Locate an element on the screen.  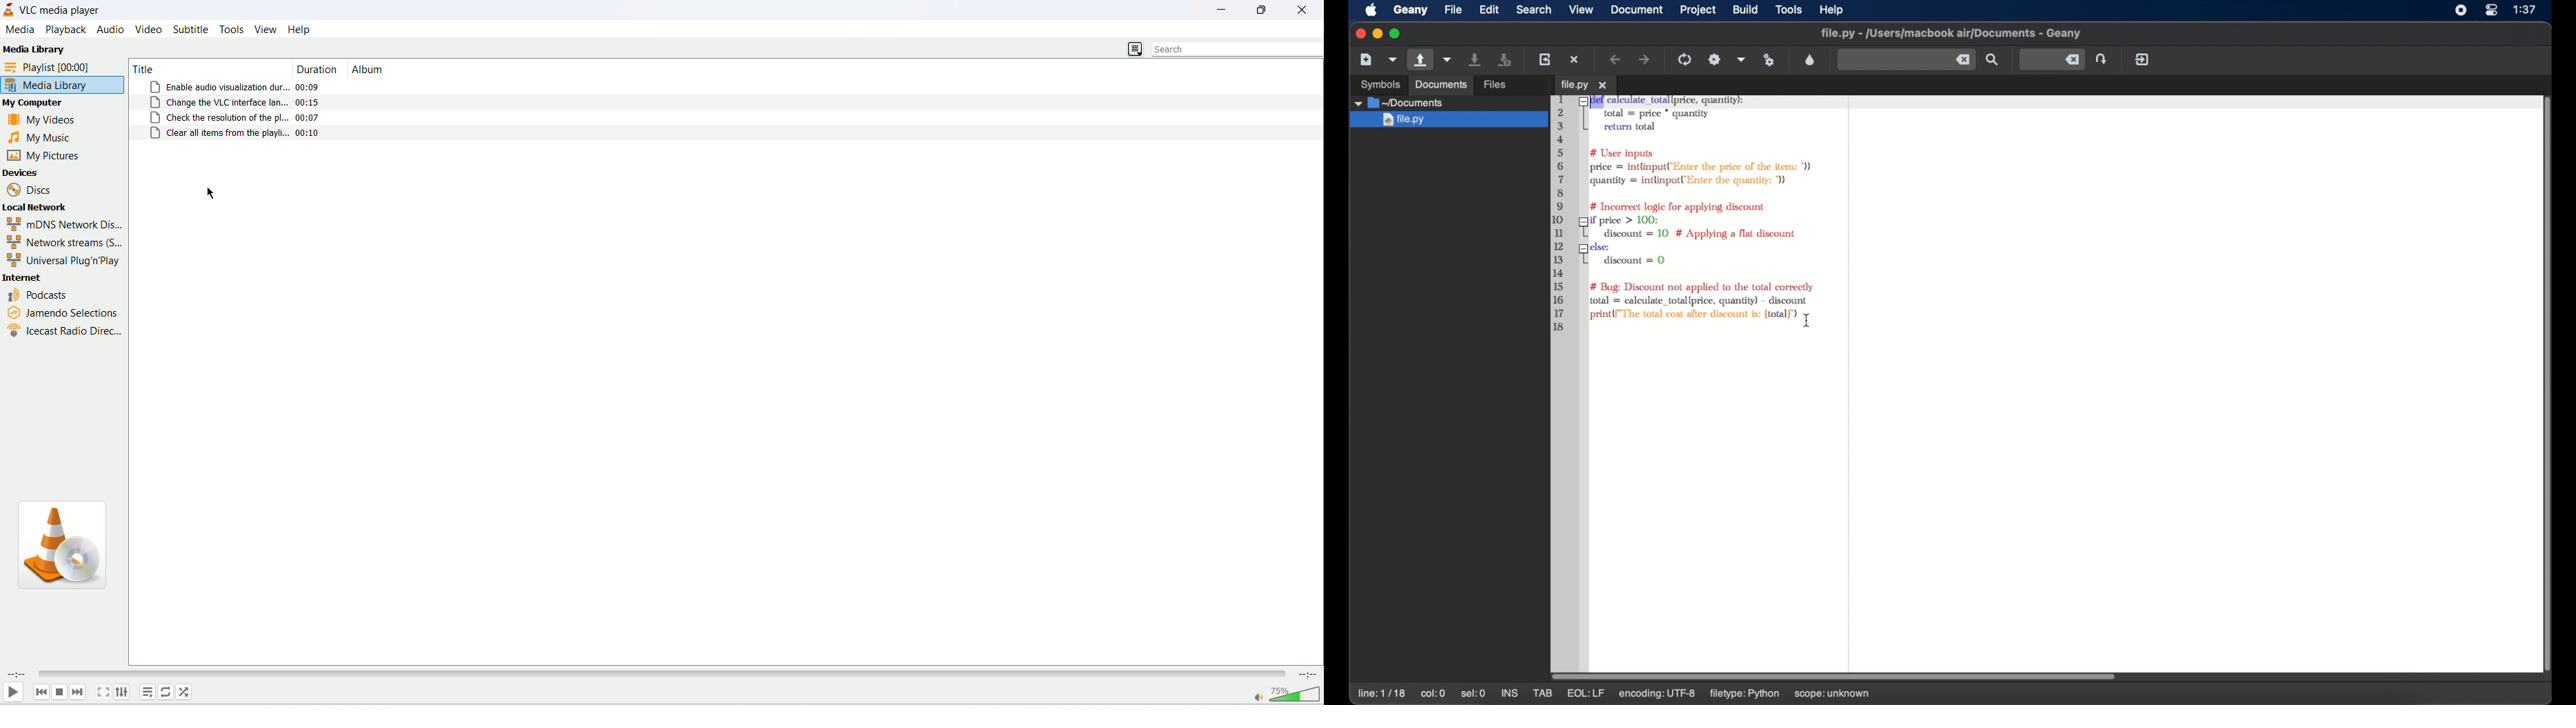
network streams is located at coordinates (66, 241).